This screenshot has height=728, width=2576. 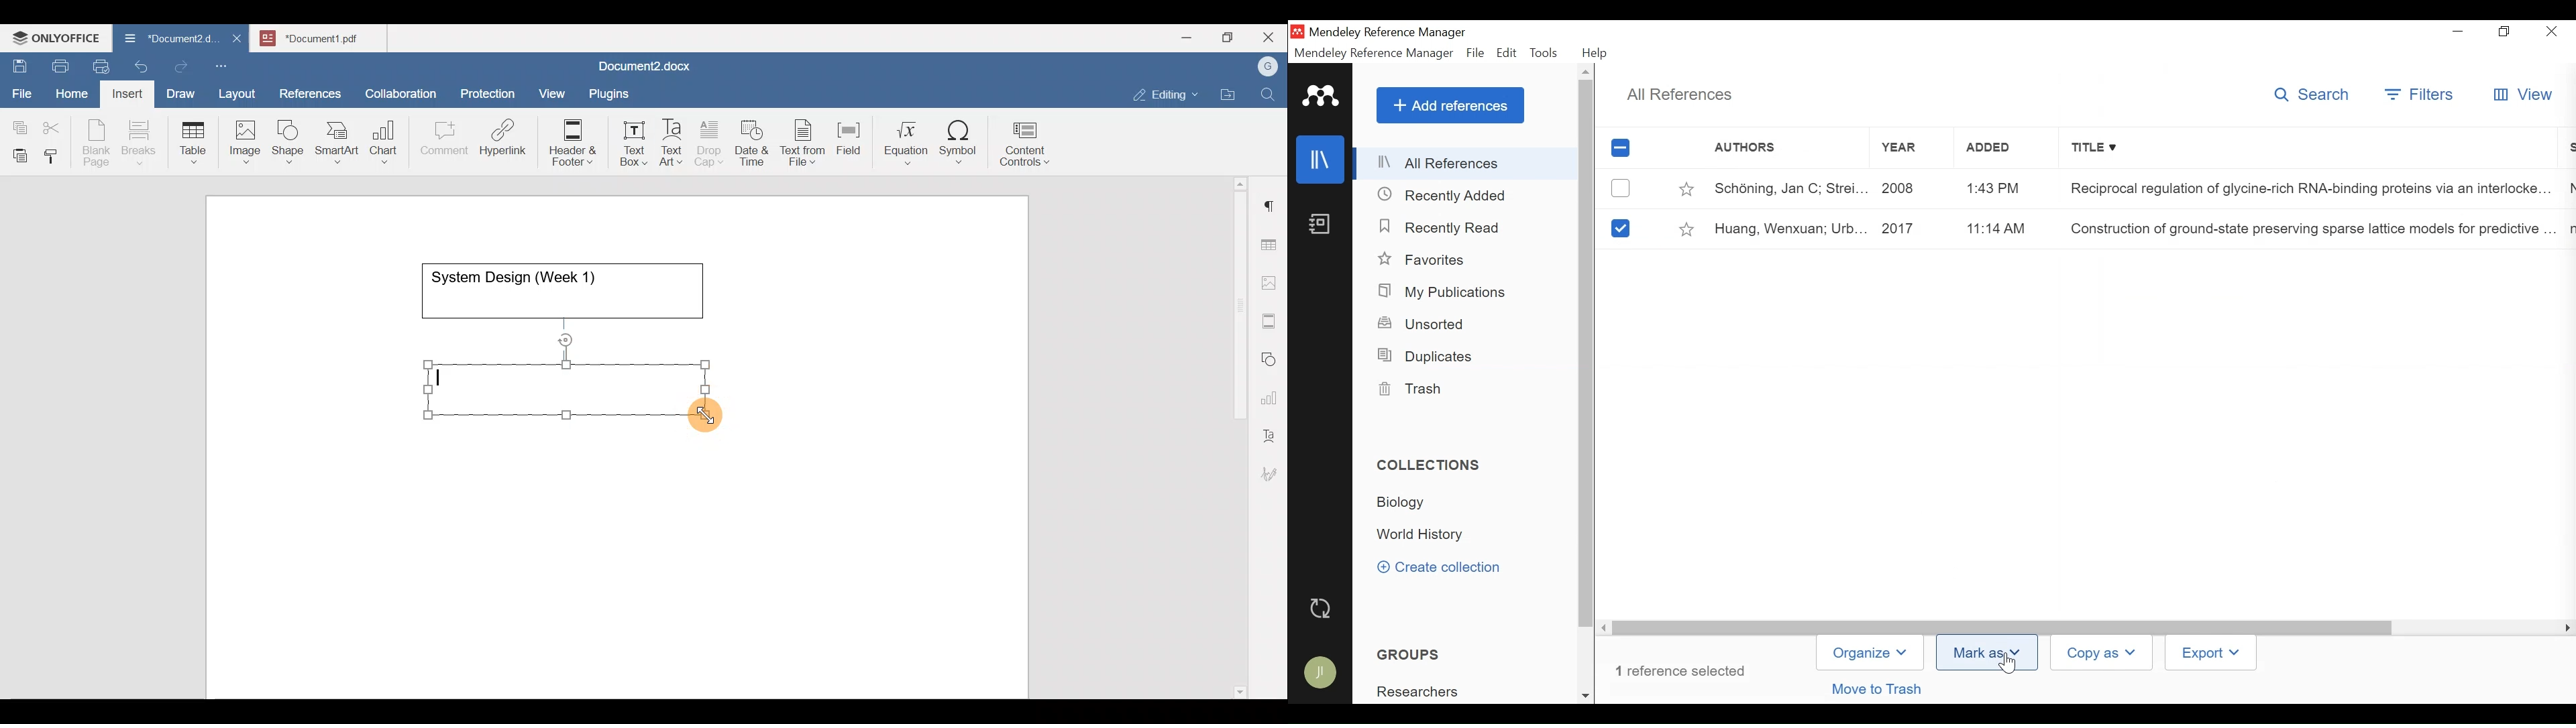 What do you see at coordinates (2523, 96) in the screenshot?
I see `View` at bounding box center [2523, 96].